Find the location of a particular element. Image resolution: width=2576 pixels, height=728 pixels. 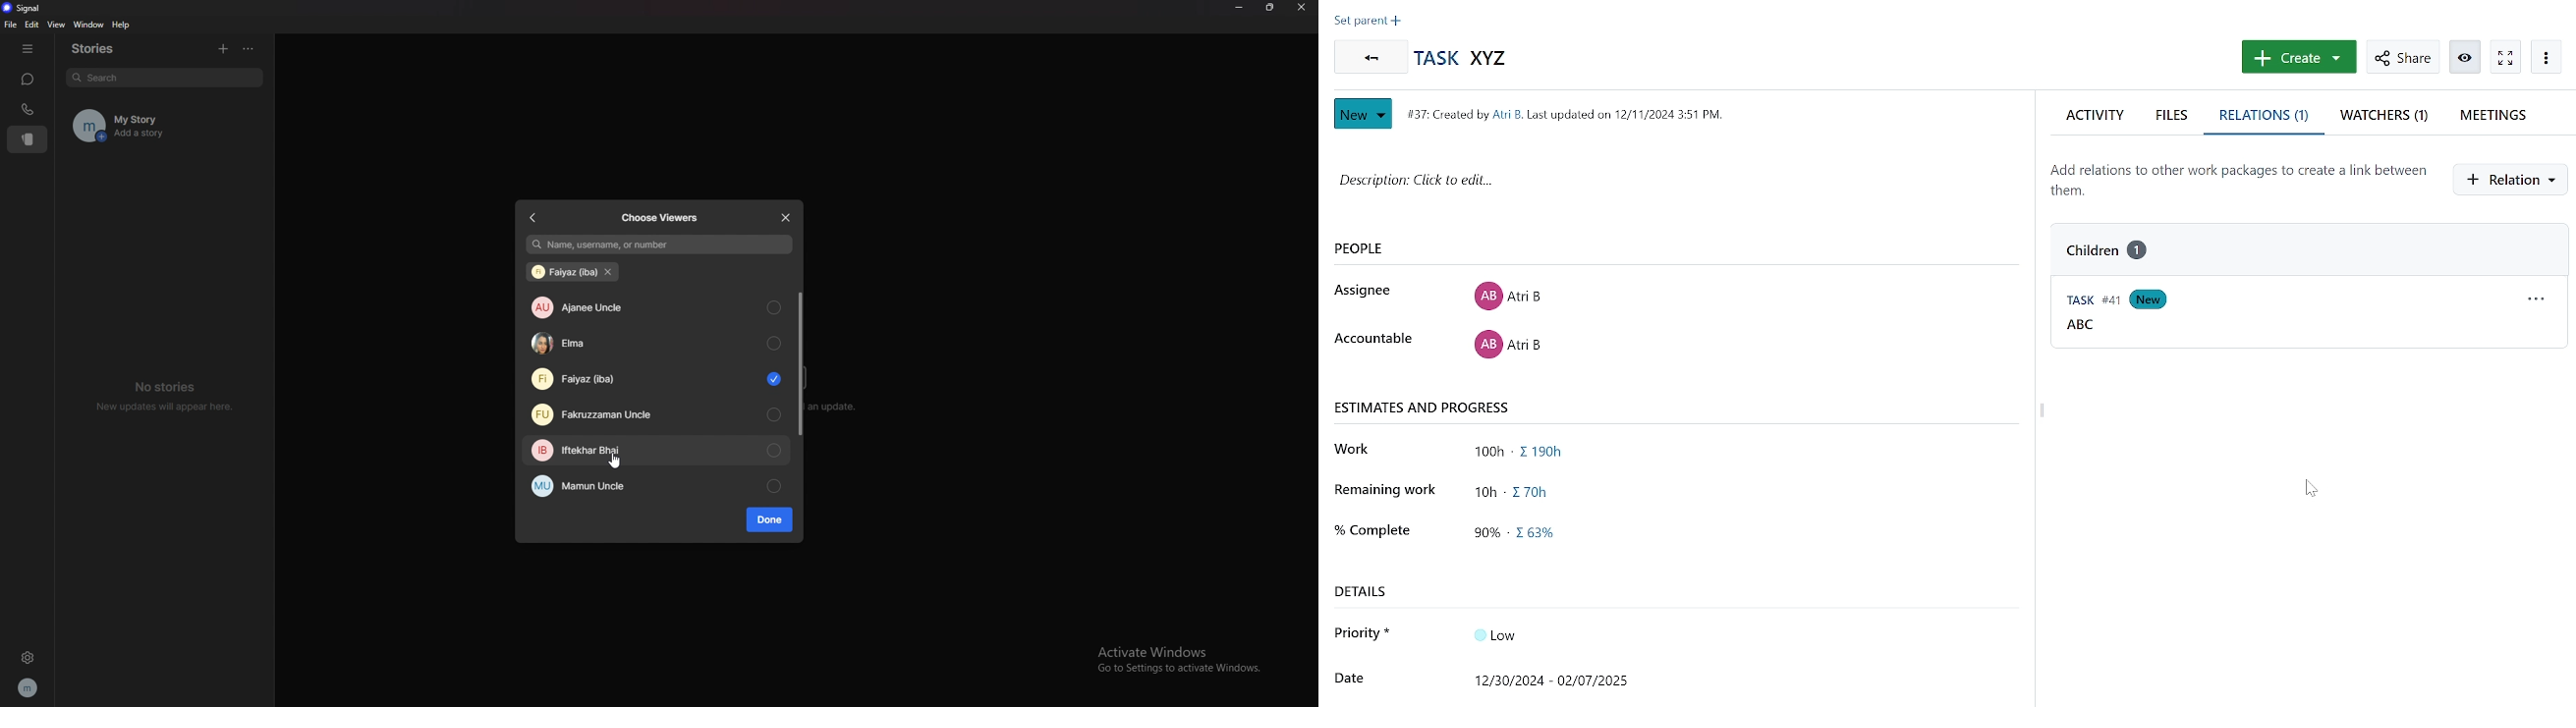

task "ABC" relation "Children1 " is located at coordinates (2124, 249).